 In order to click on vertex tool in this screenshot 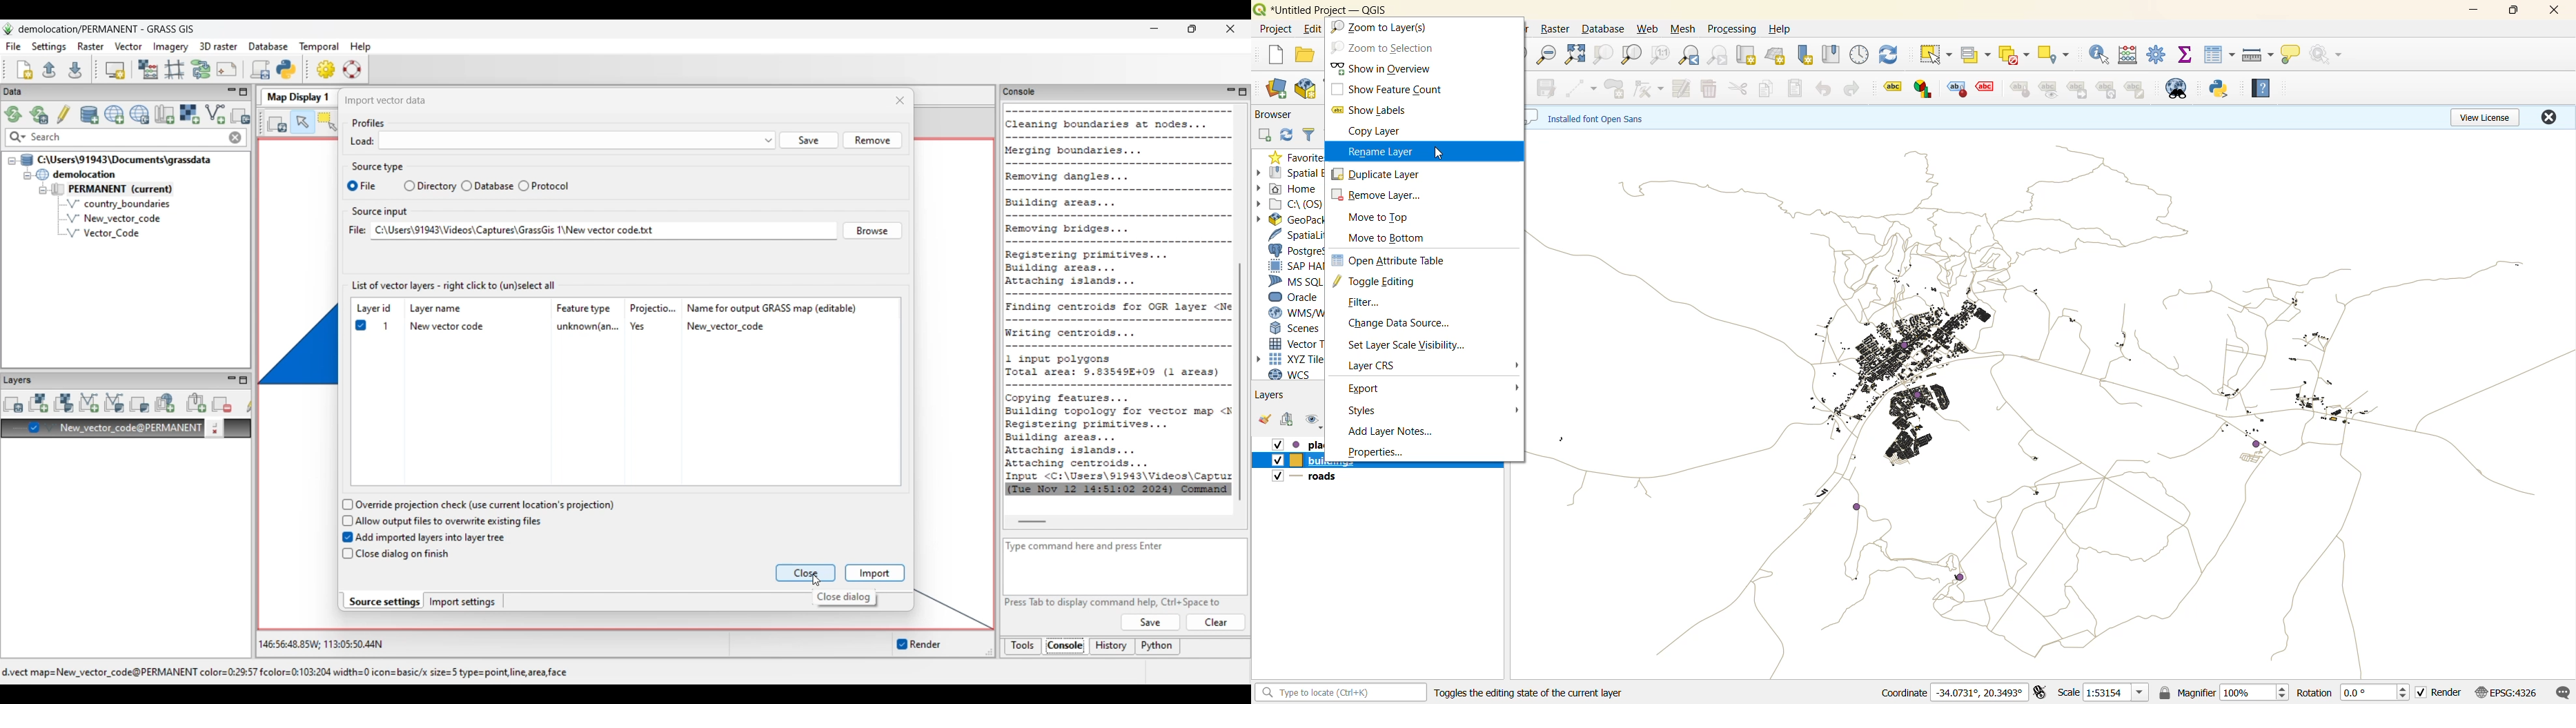, I will do `click(1651, 88)`.